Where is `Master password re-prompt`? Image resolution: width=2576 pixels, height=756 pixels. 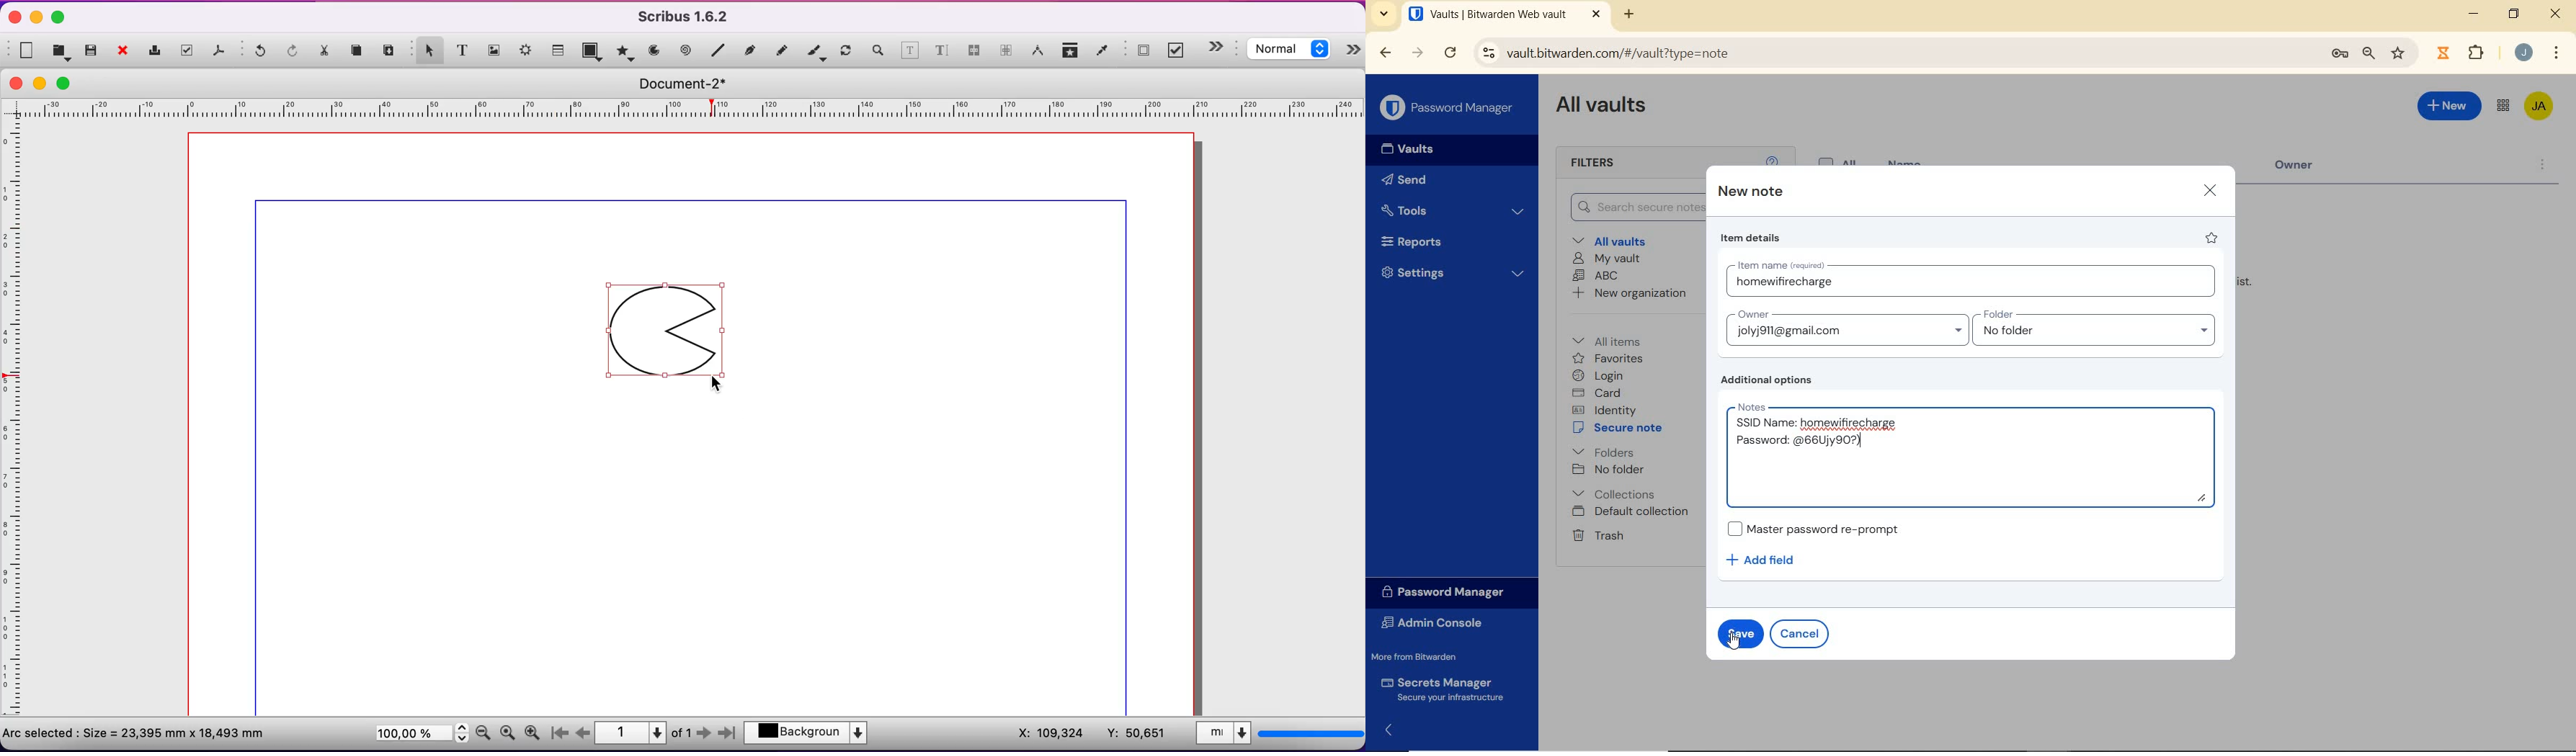
Master password re-prompt is located at coordinates (1822, 528).